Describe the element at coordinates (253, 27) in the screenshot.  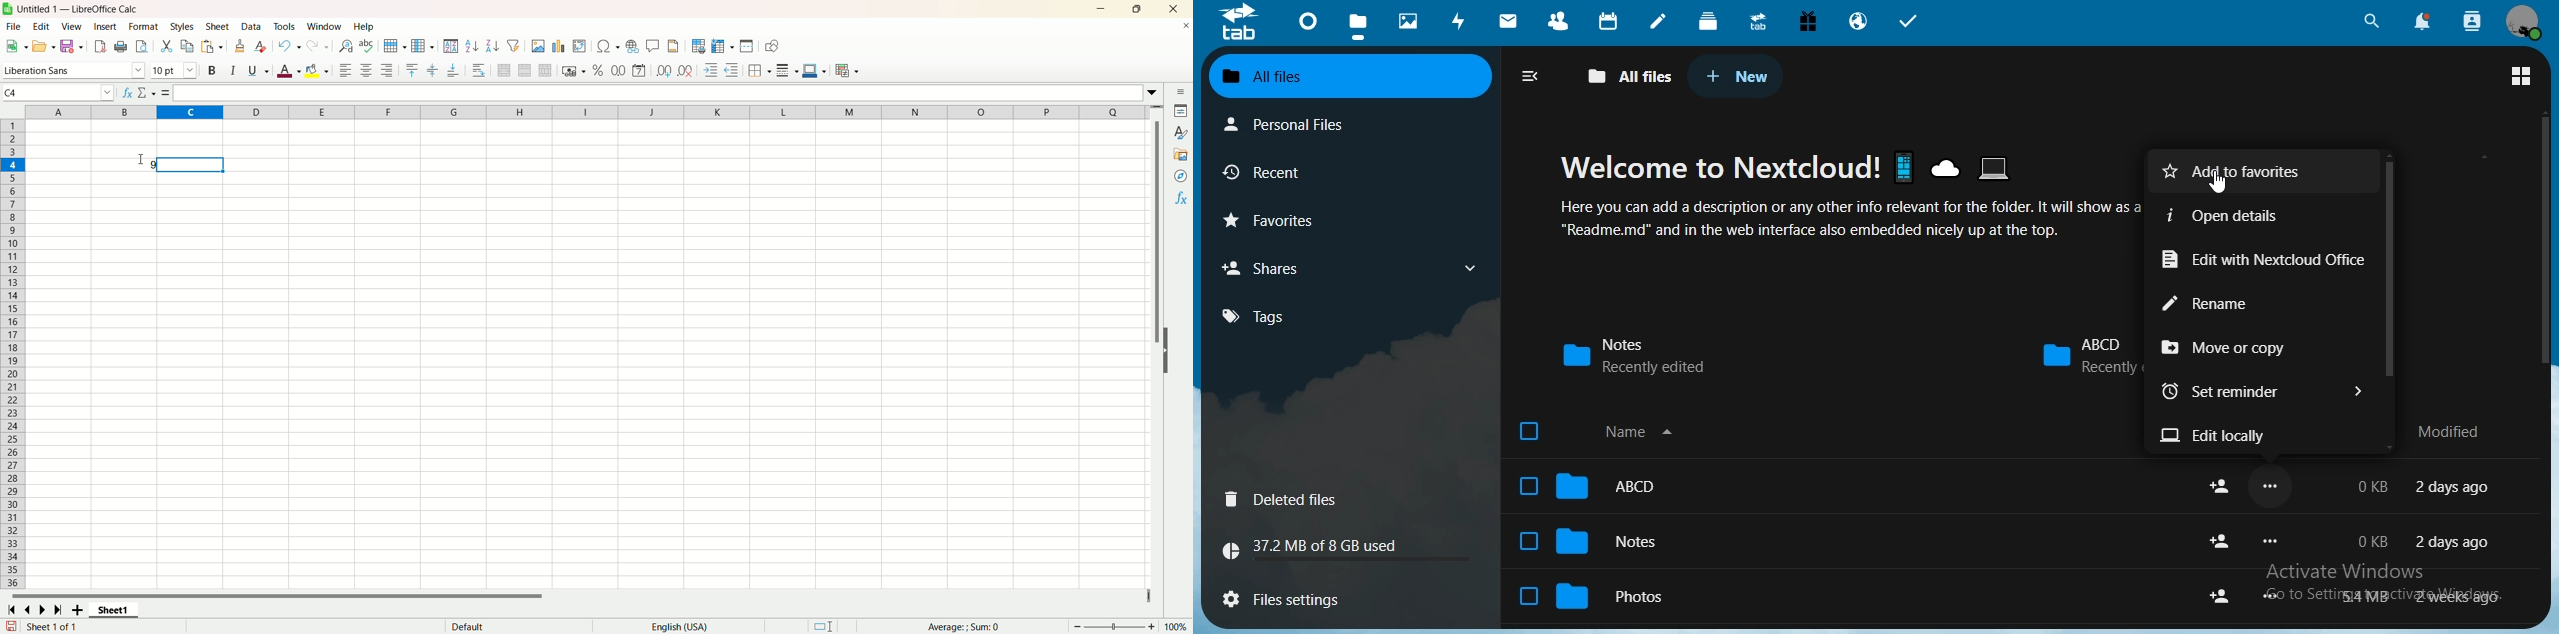
I see `data` at that location.